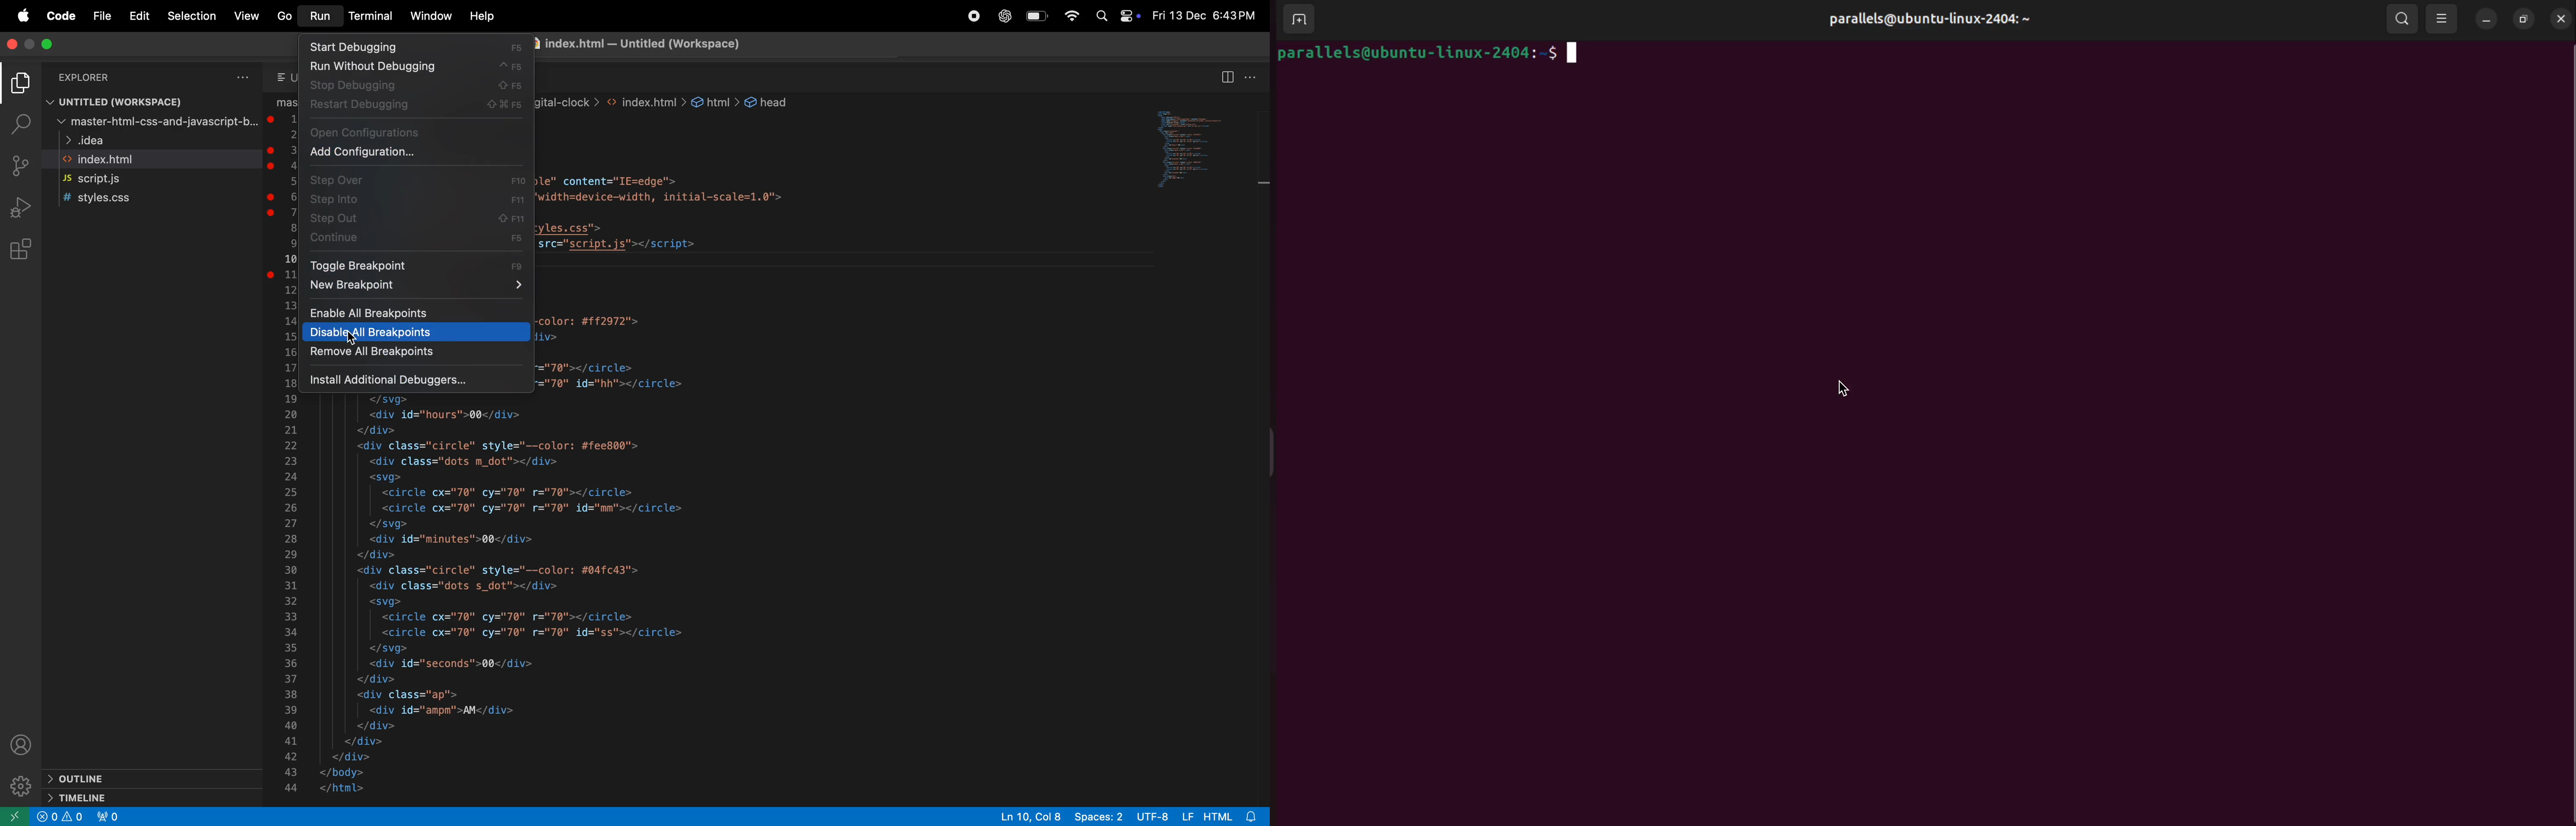  What do you see at coordinates (1219, 816) in the screenshot?
I see `Lf Html` at bounding box center [1219, 816].